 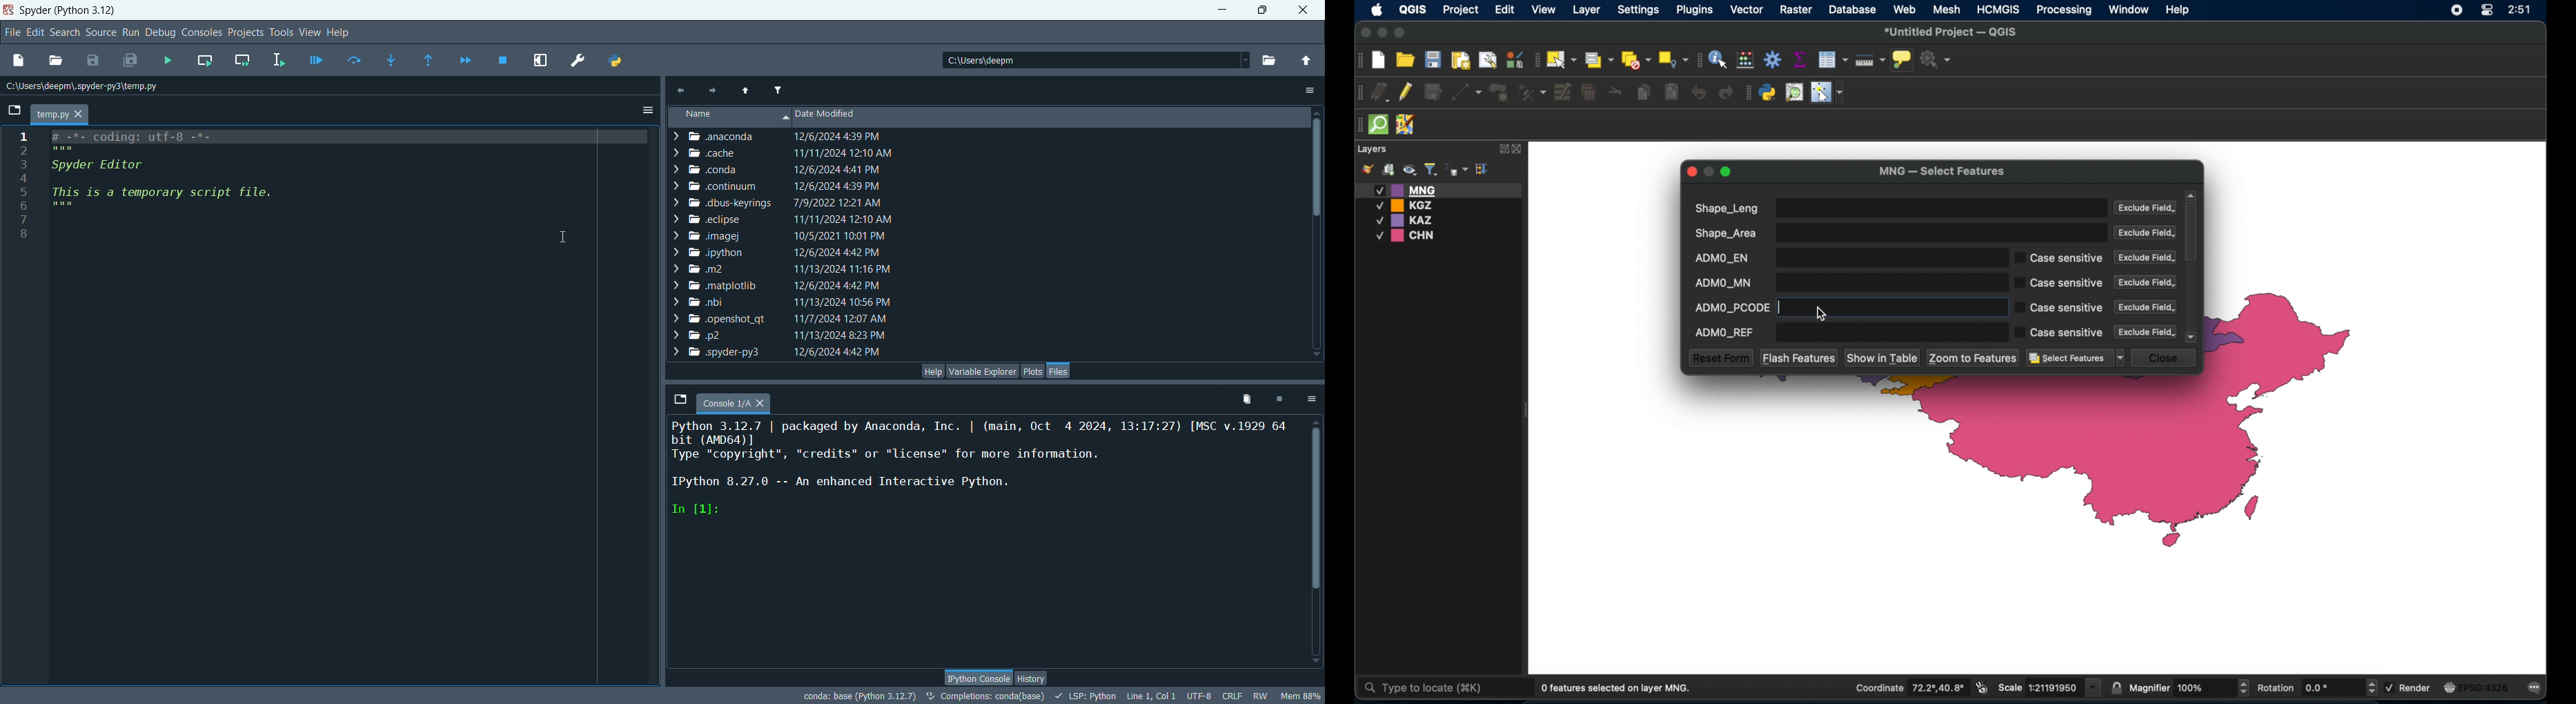 I want to click on stop debugging, so click(x=507, y=60).